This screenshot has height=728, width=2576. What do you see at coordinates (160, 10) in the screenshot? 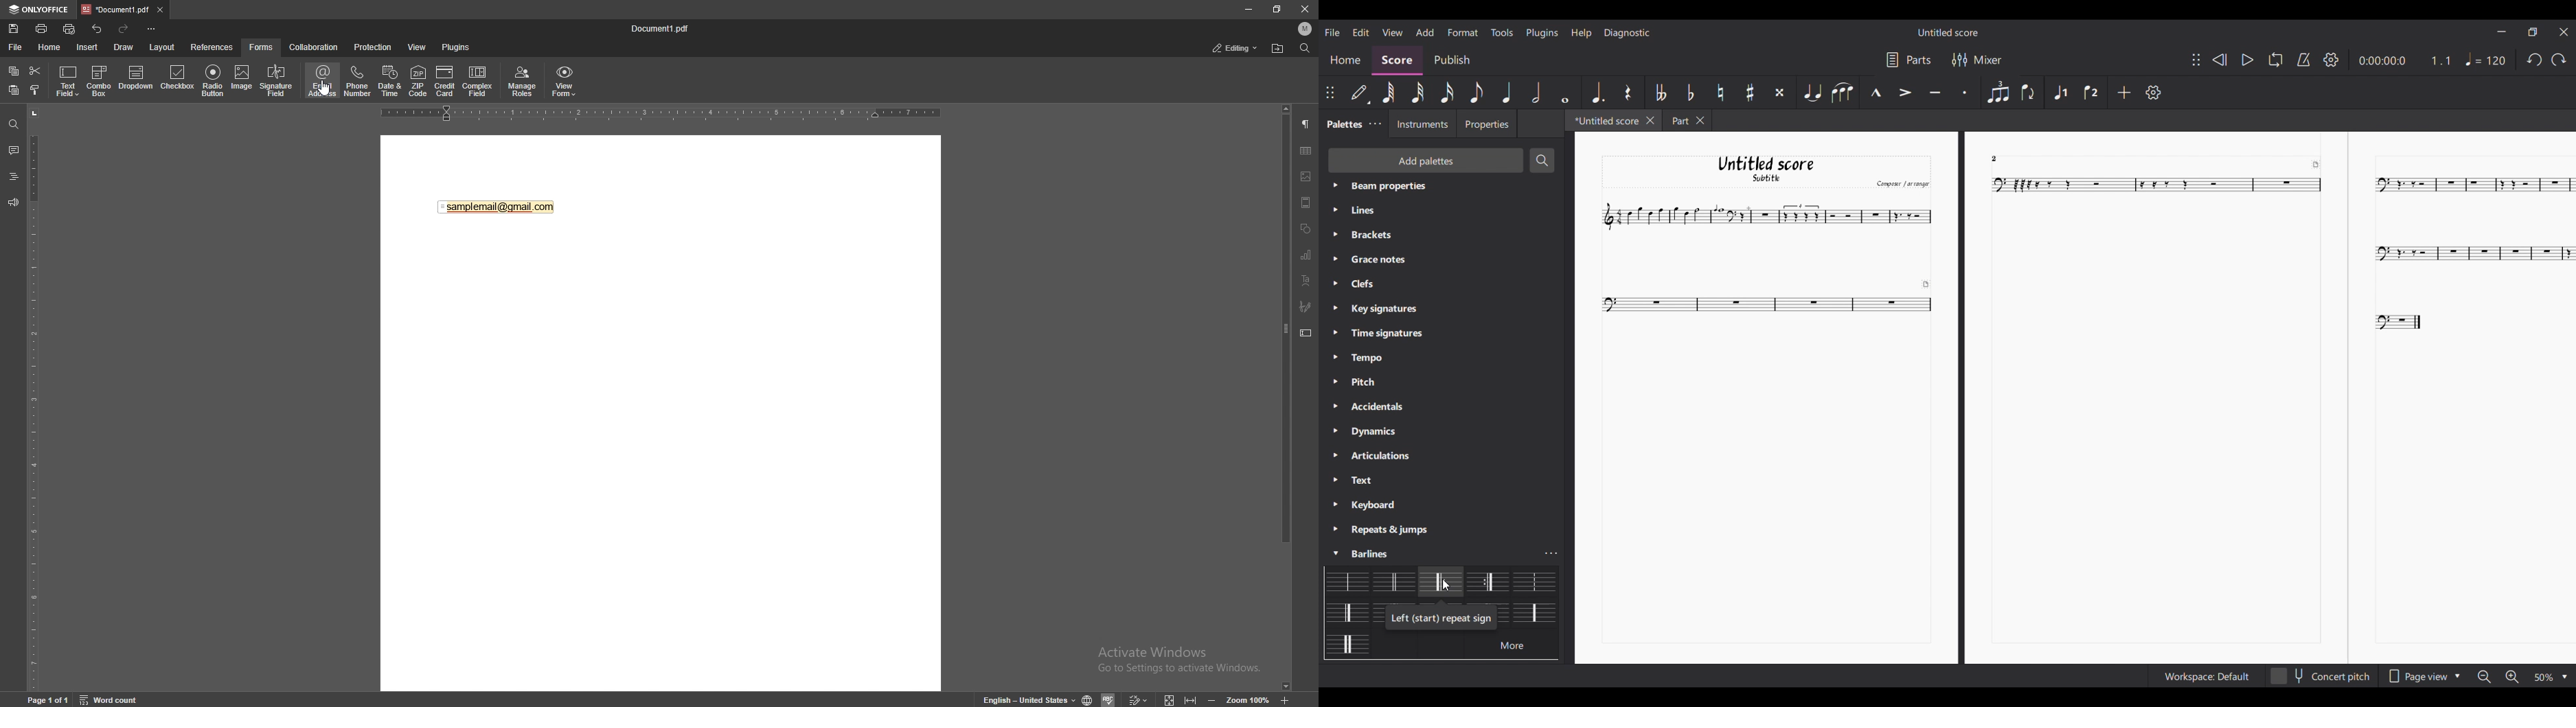
I see `close tab` at bounding box center [160, 10].